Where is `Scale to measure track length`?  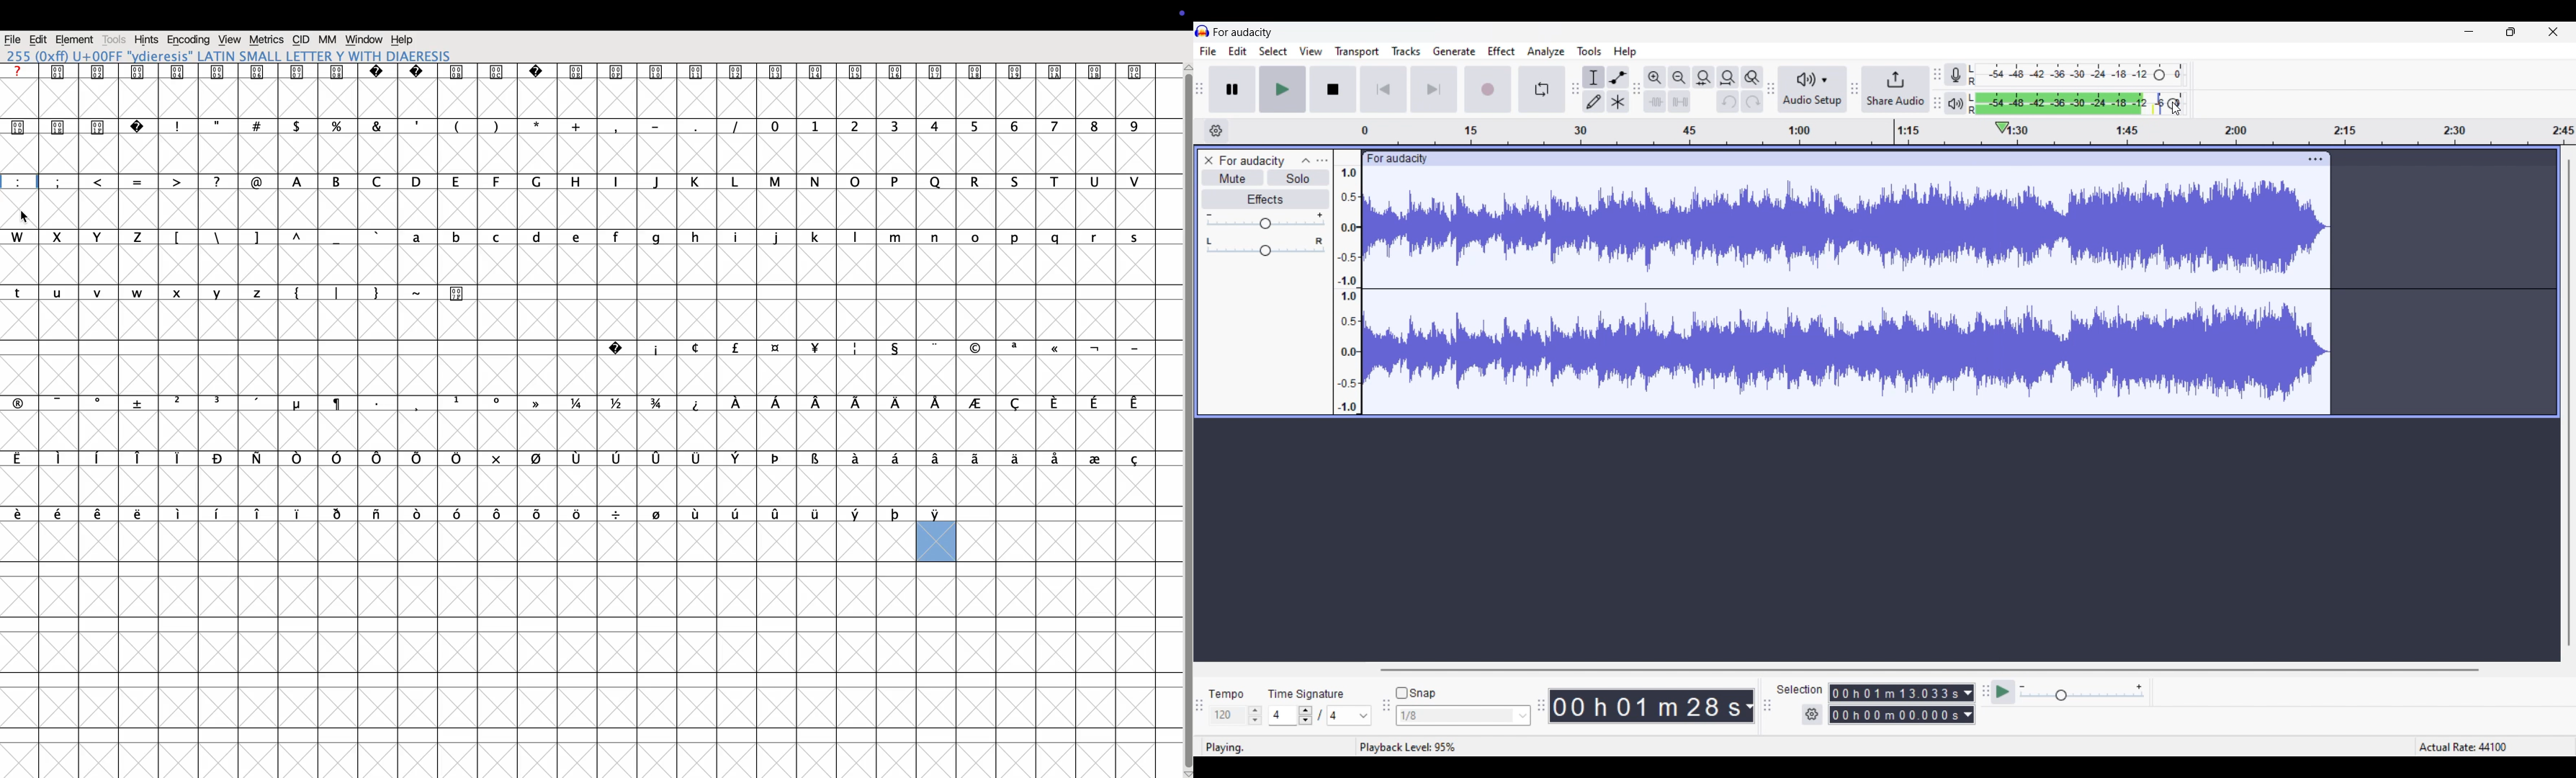 Scale to measure track length is located at coordinates (1736, 131).